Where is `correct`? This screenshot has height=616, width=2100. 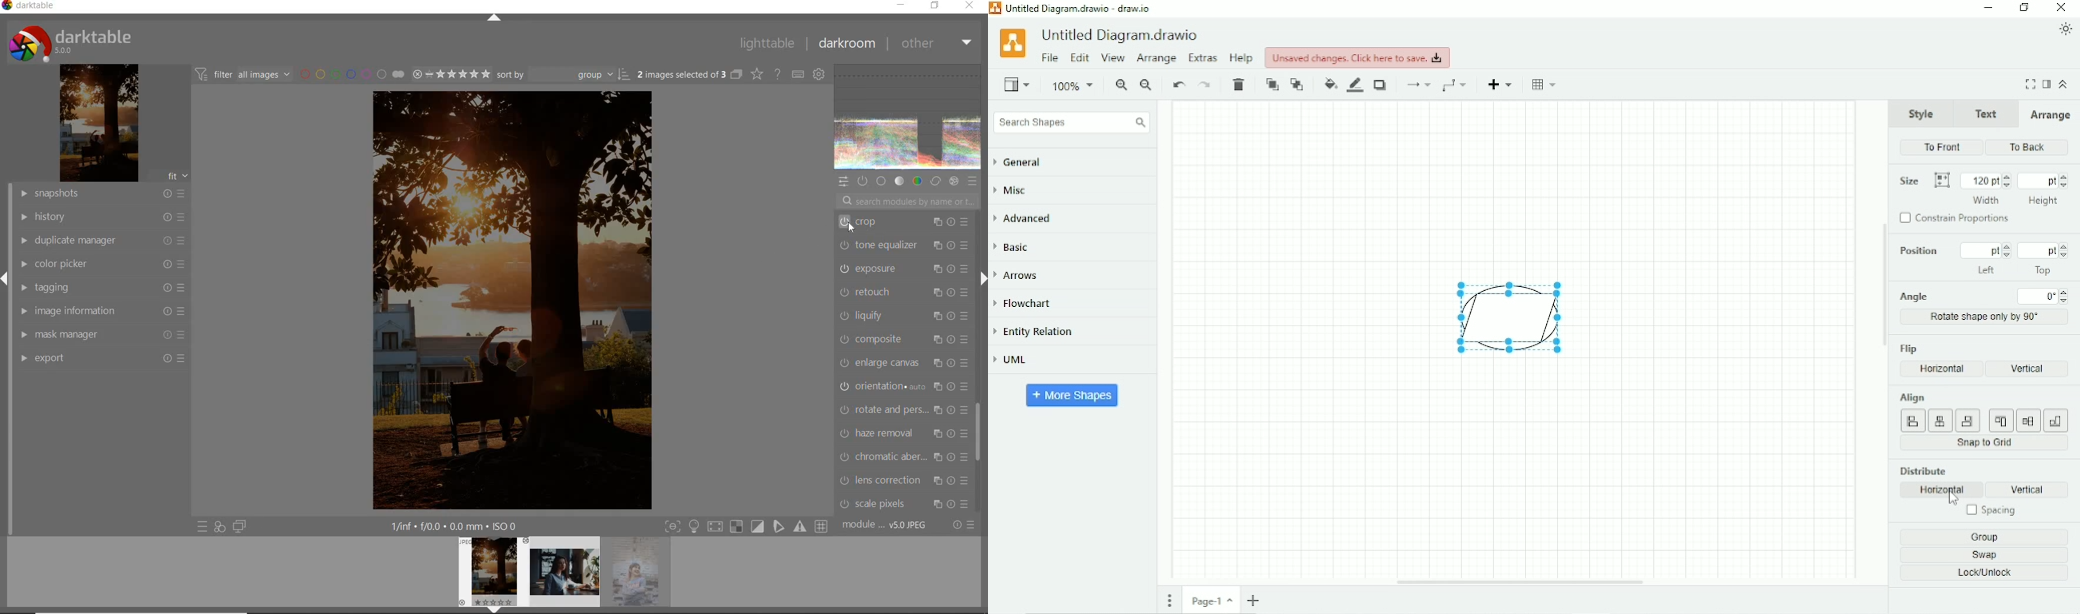
correct is located at coordinates (935, 181).